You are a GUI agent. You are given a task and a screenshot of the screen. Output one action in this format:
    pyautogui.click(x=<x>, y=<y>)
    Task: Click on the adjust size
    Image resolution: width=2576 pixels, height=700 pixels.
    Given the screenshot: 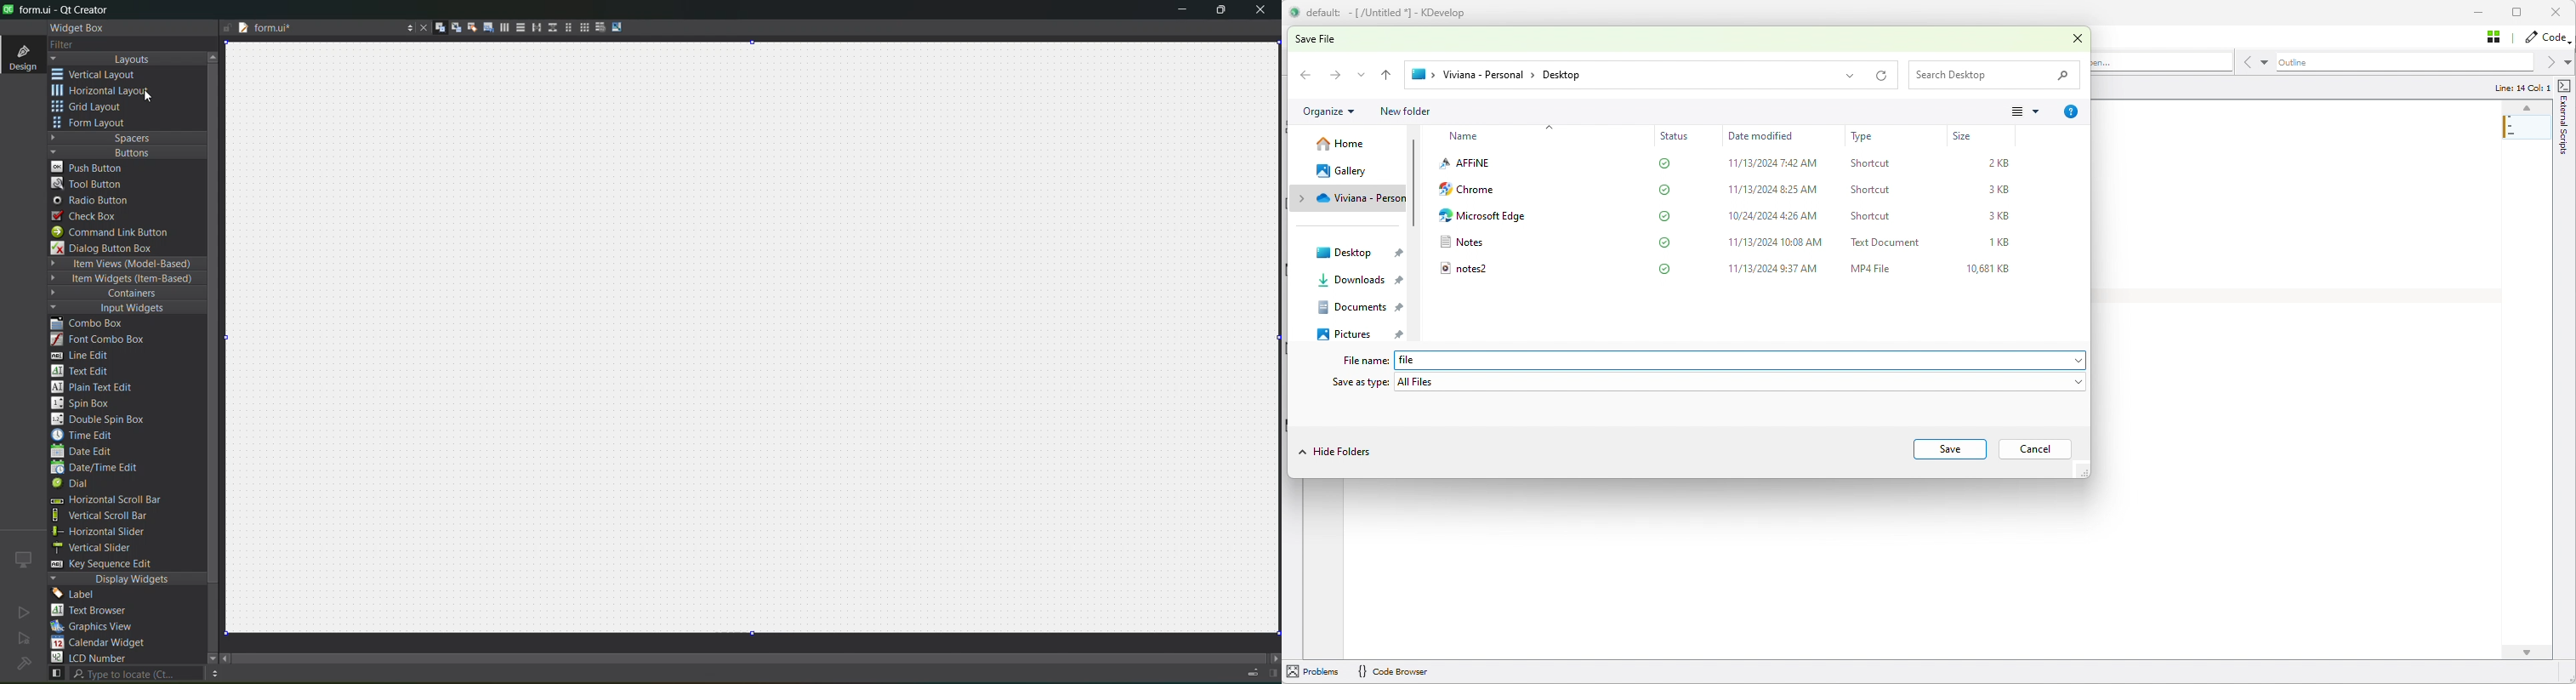 What is the action you would take?
    pyautogui.click(x=620, y=27)
    